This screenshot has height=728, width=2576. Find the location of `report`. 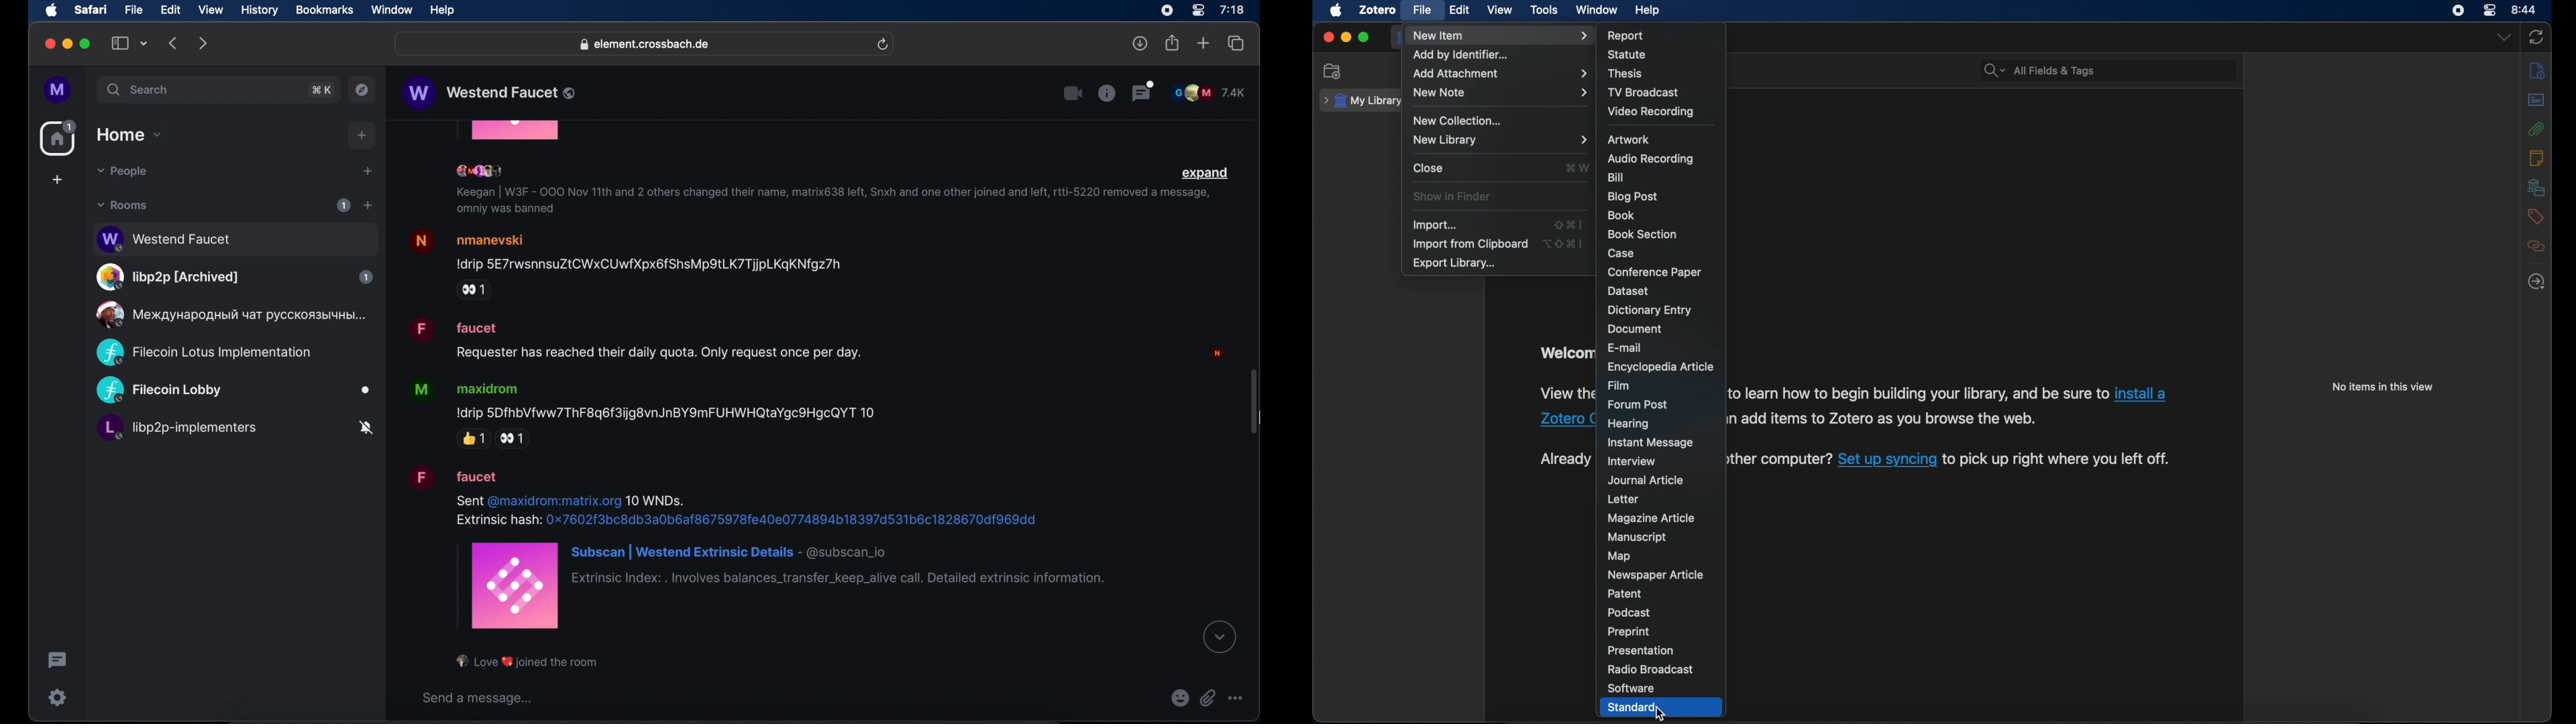

report is located at coordinates (1626, 34).